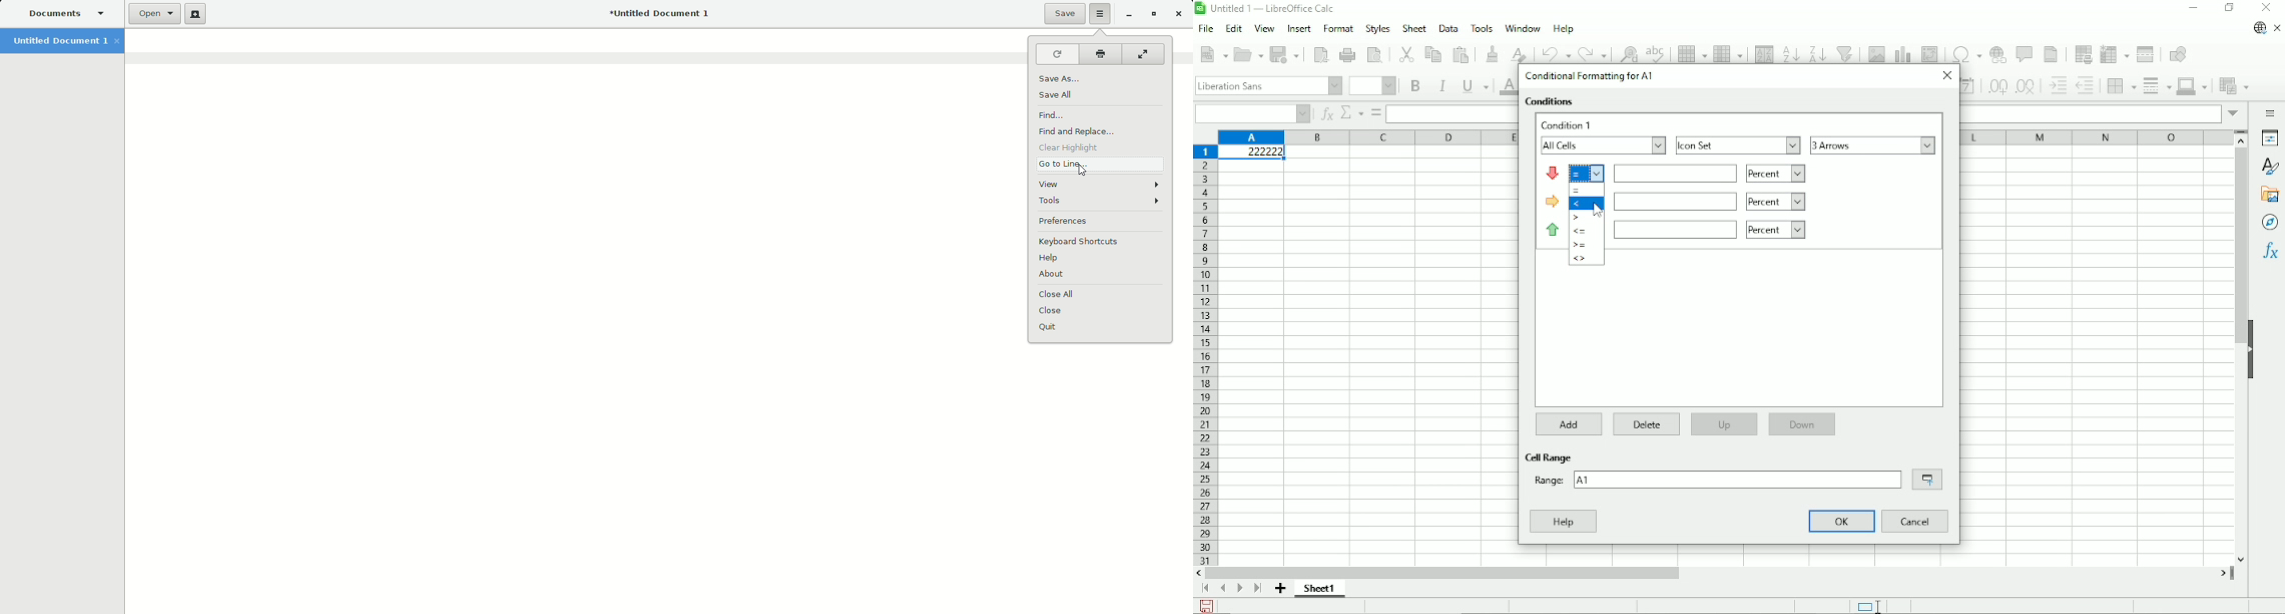 The height and width of the screenshot is (616, 2296). I want to click on Hide, so click(2250, 347).